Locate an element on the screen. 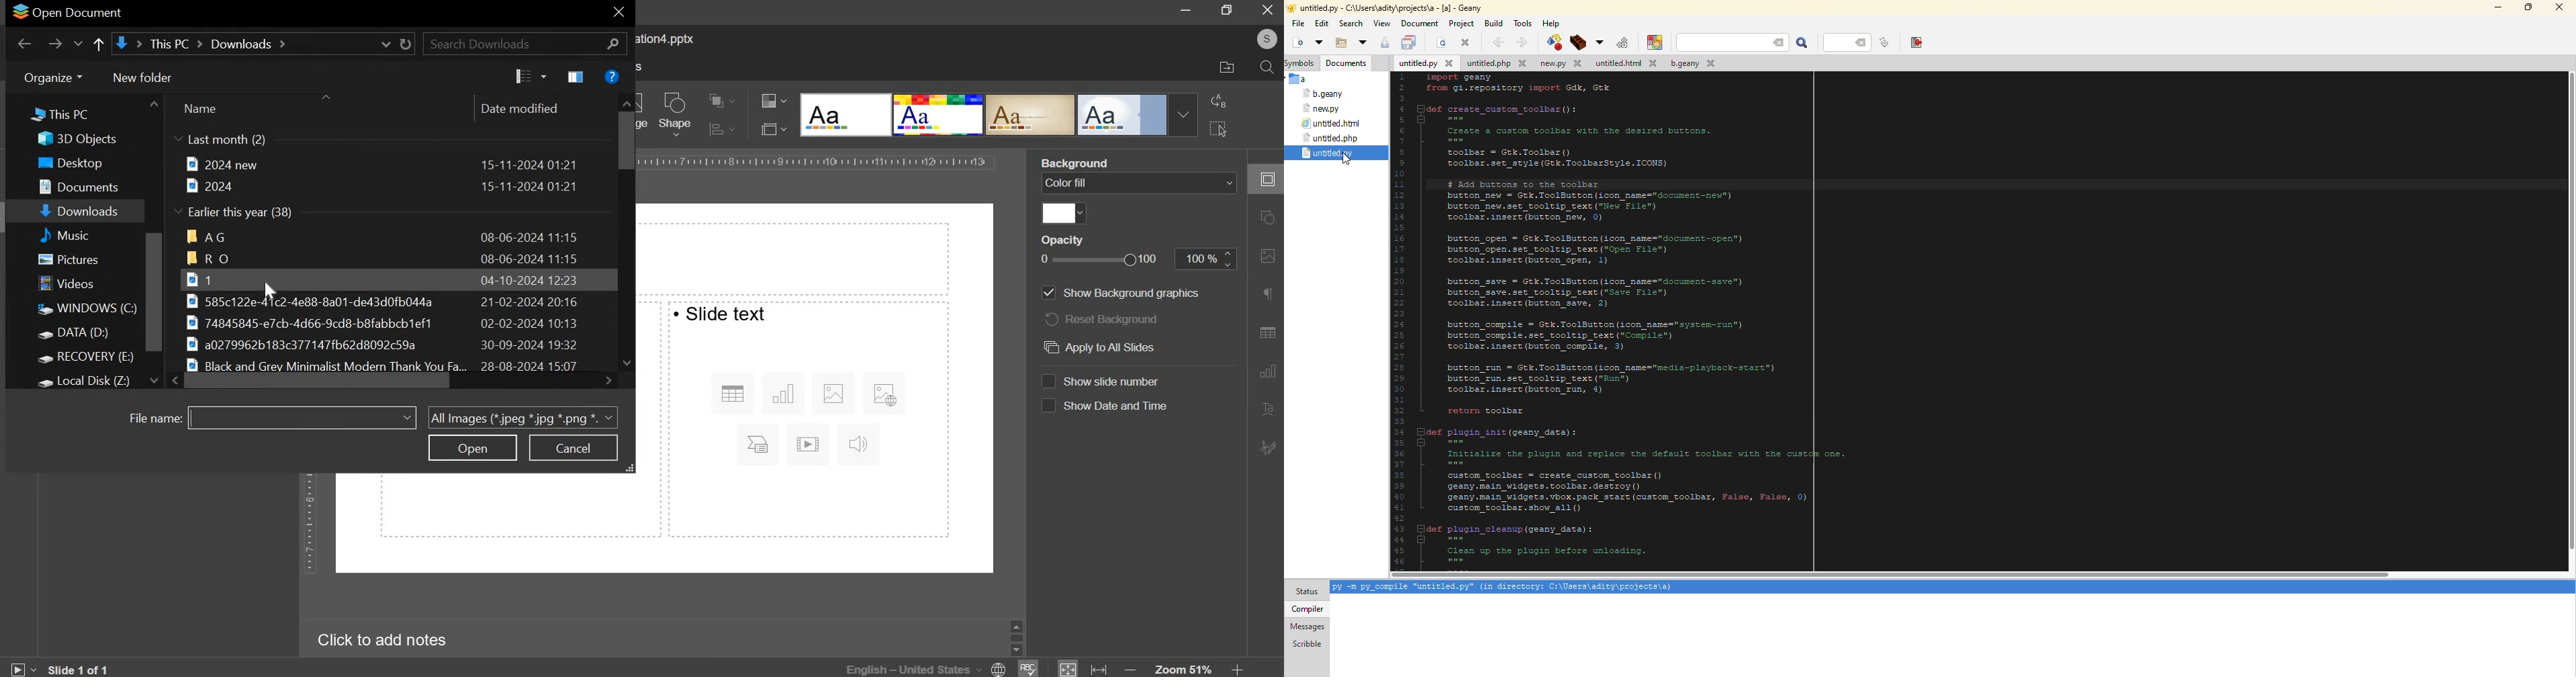 The height and width of the screenshot is (700, 2576). show date and time is located at coordinates (1118, 406).